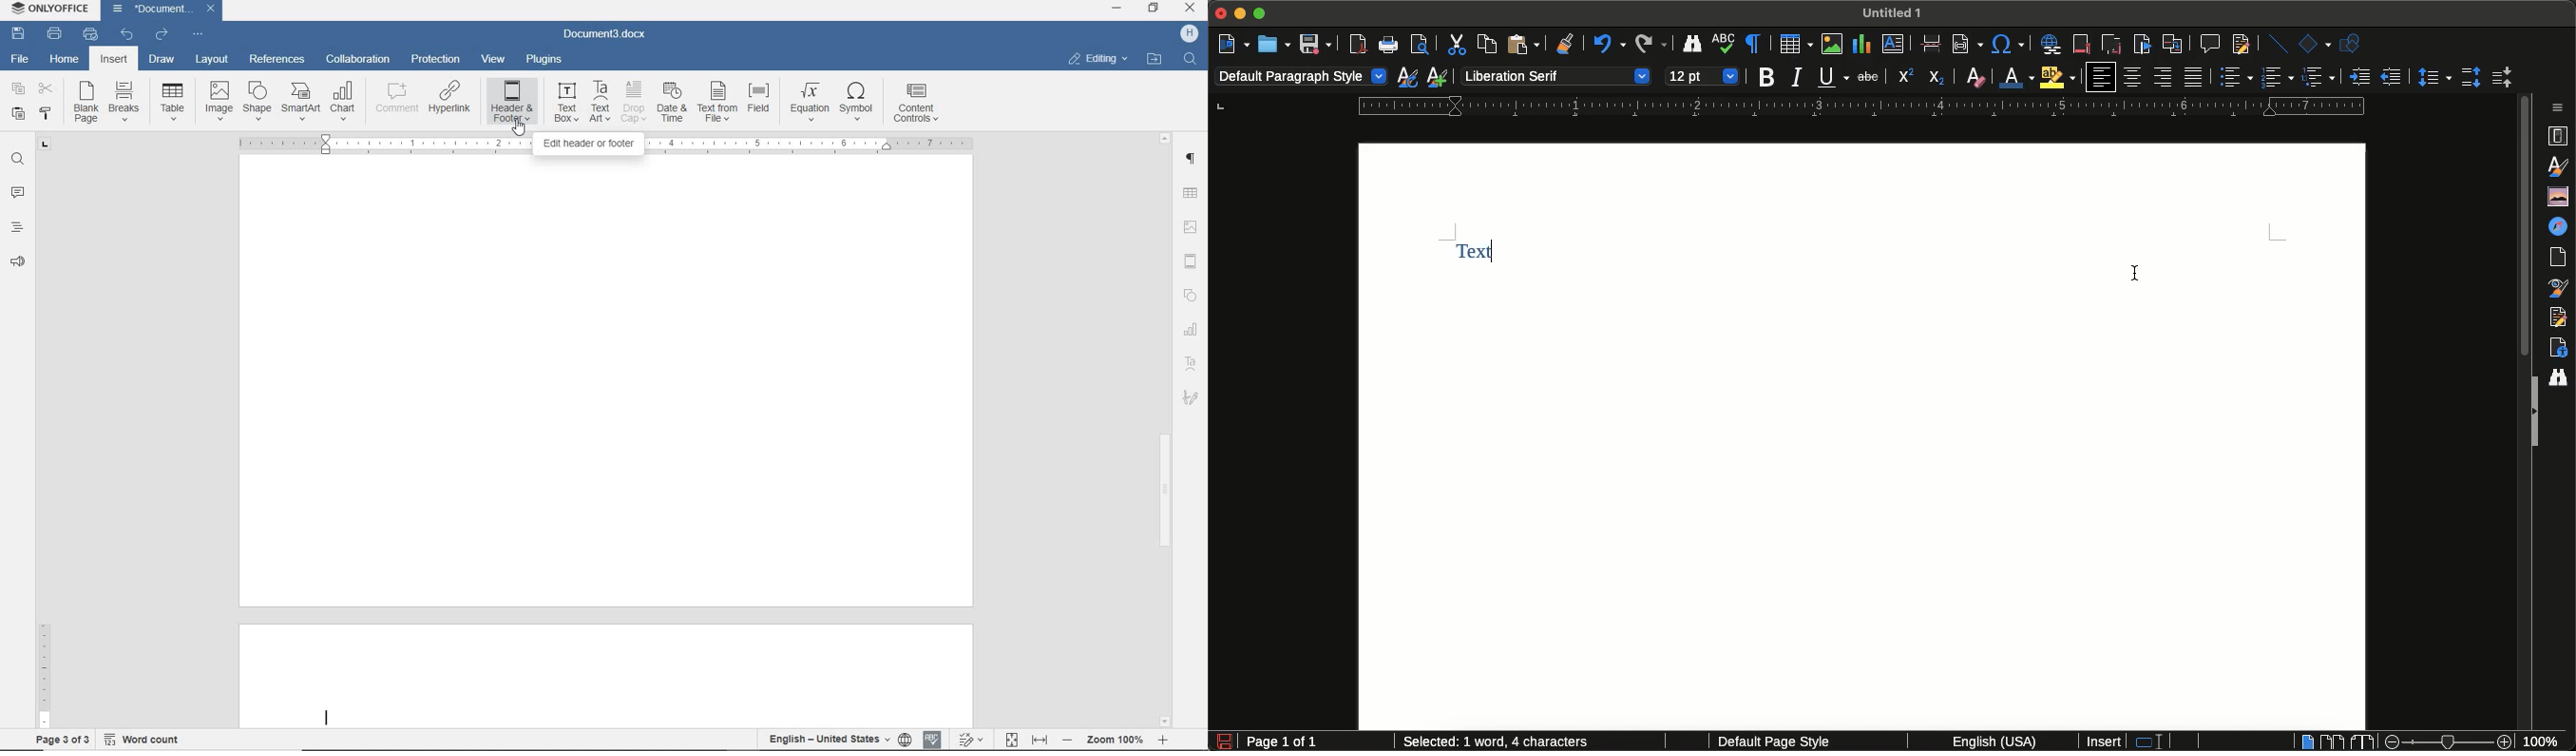  What do you see at coordinates (1484, 44) in the screenshot?
I see `Copy` at bounding box center [1484, 44].